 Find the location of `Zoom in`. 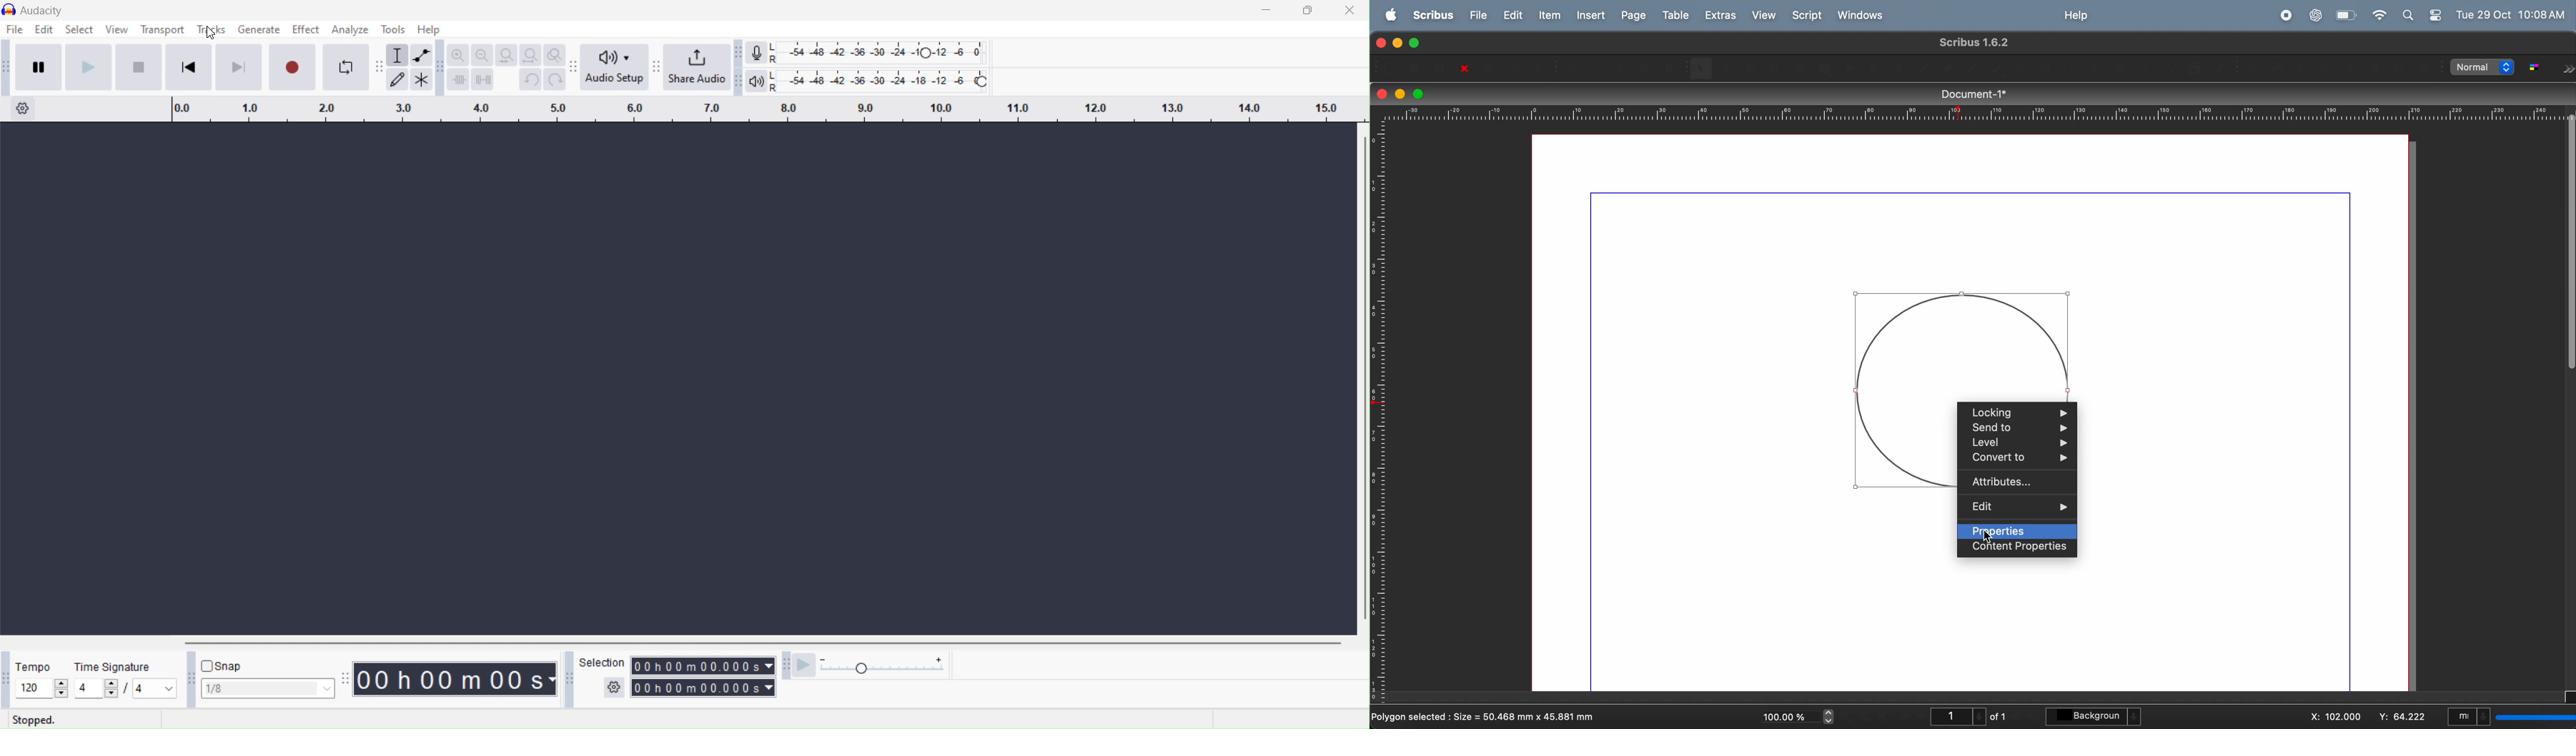

Zoom in is located at coordinates (460, 55).